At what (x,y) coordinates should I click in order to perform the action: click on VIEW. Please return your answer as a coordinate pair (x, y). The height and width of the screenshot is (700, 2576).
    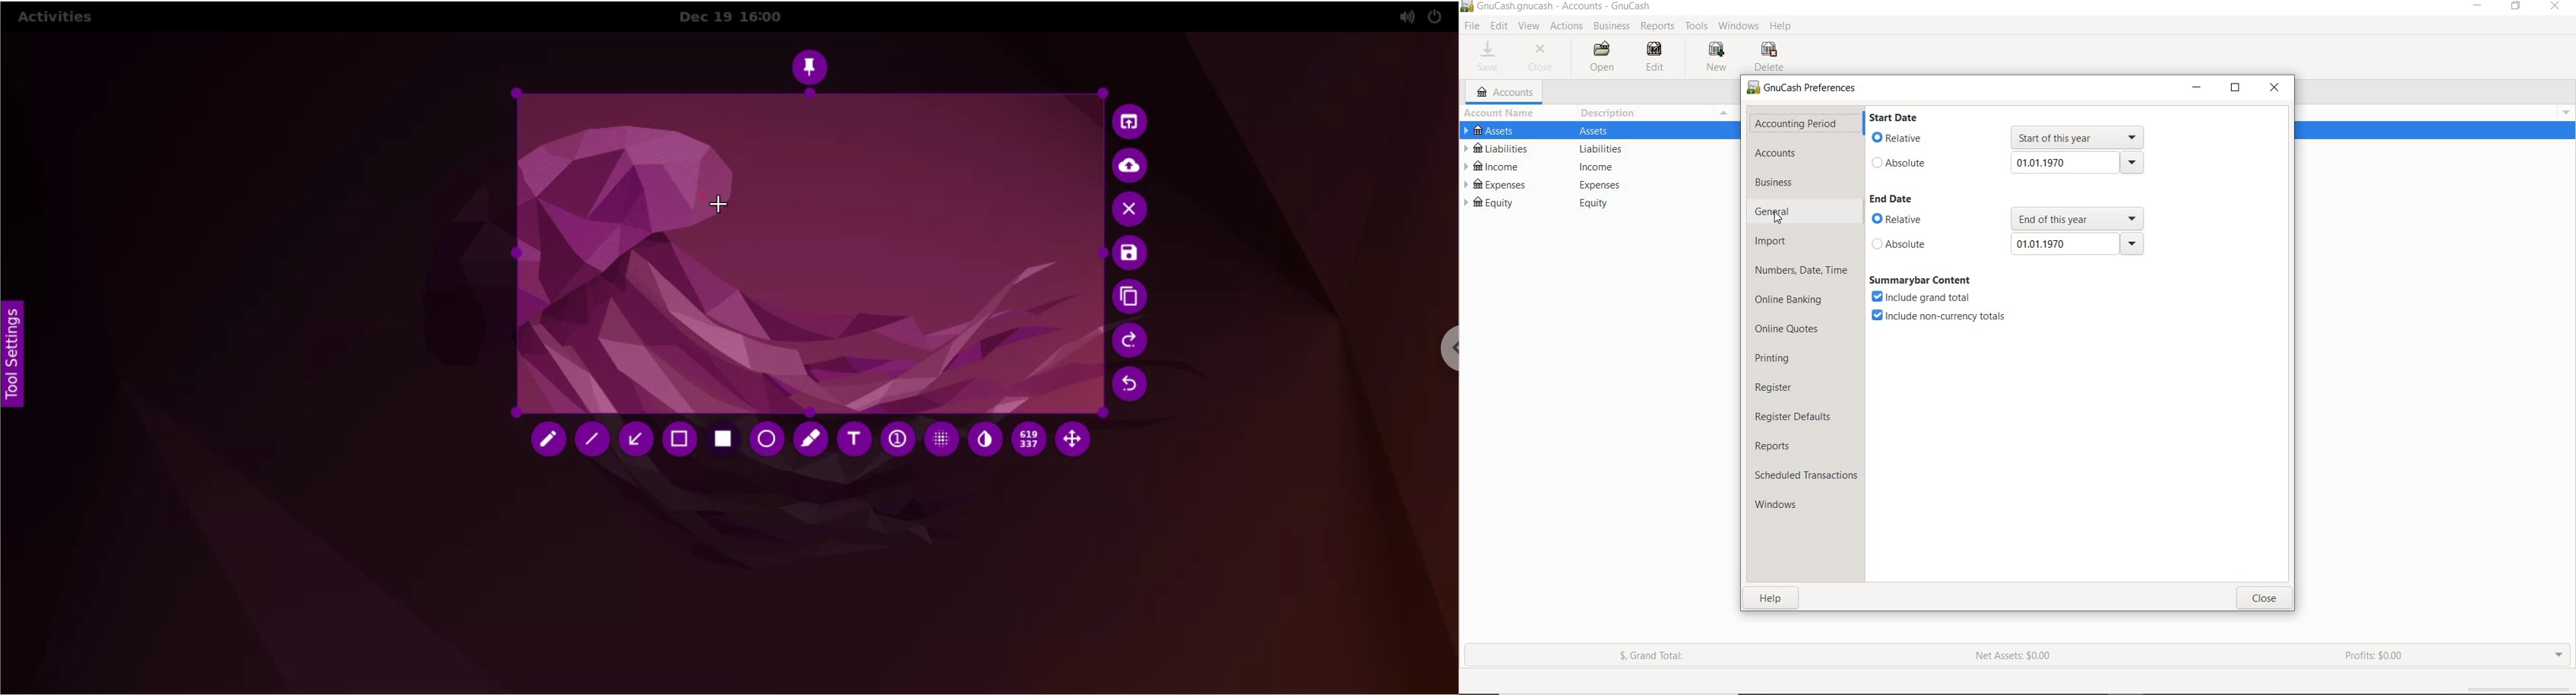
    Looking at the image, I should click on (1529, 27).